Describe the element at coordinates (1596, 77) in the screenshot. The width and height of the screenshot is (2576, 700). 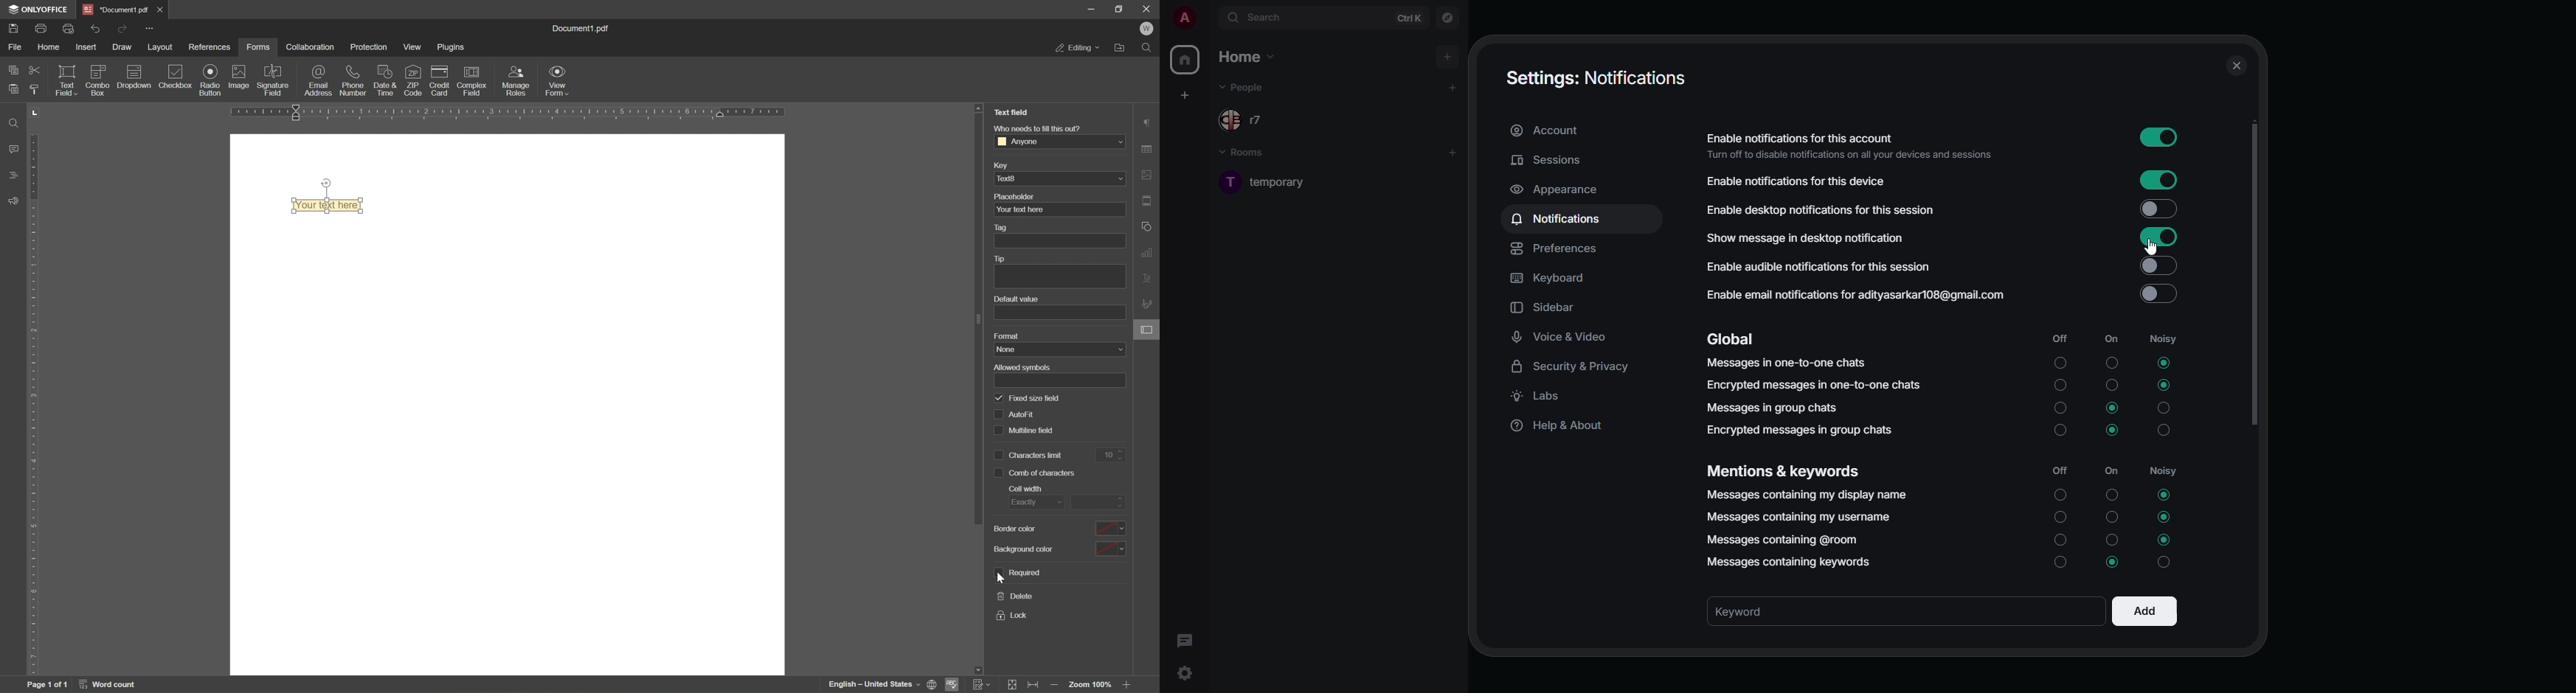
I see `settings notifications` at that location.